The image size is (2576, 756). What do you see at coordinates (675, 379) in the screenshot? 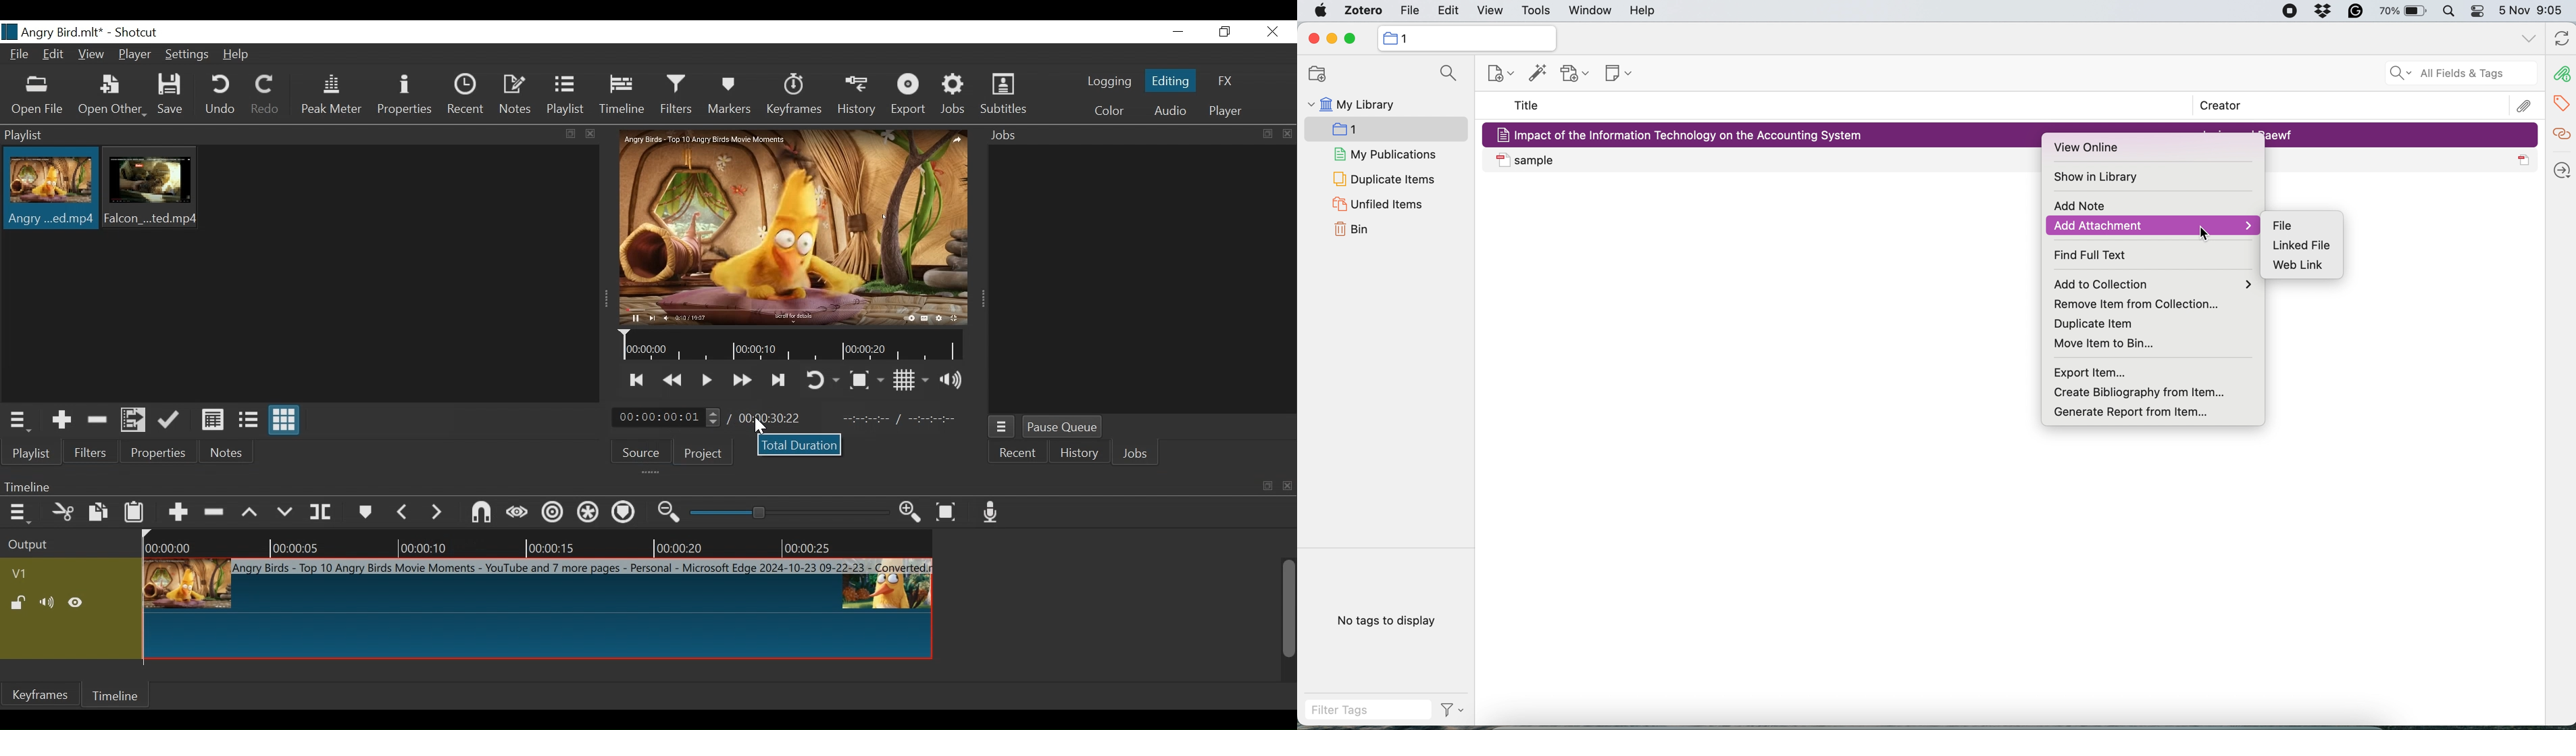
I see `Play backward Quickly` at bounding box center [675, 379].